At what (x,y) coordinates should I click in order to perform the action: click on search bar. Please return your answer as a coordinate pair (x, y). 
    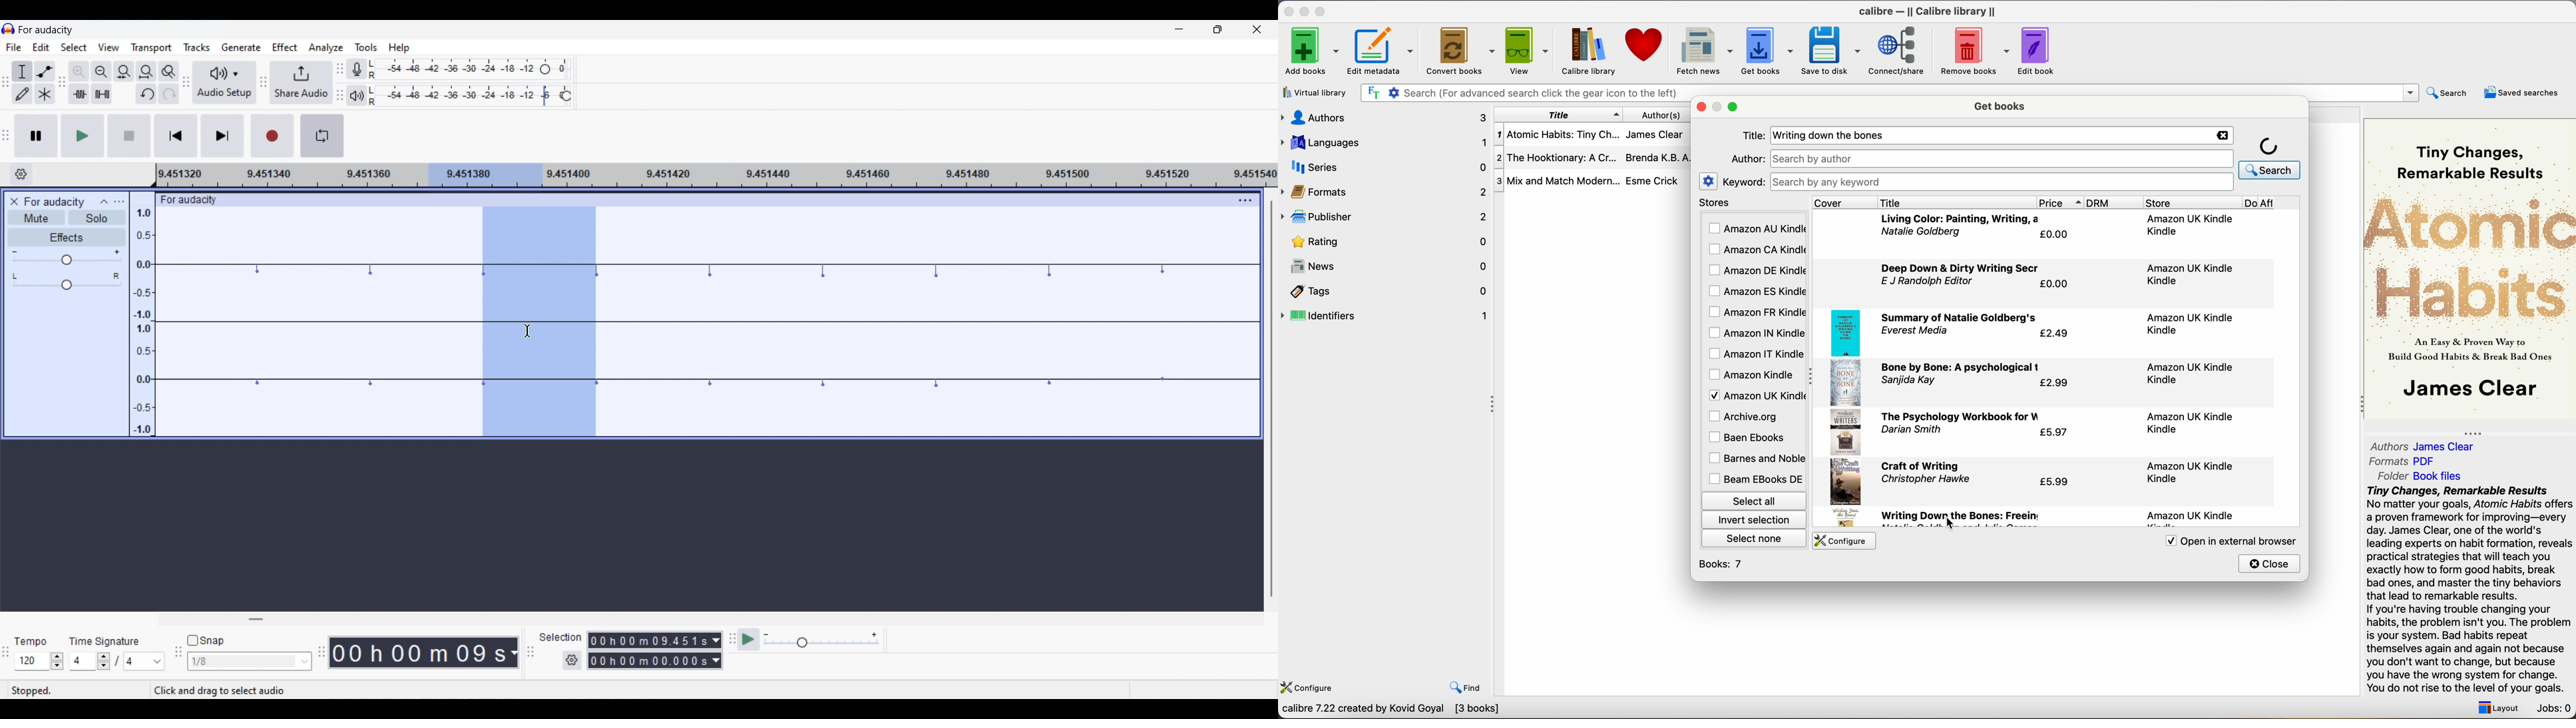
    Looking at the image, I should click on (1522, 94).